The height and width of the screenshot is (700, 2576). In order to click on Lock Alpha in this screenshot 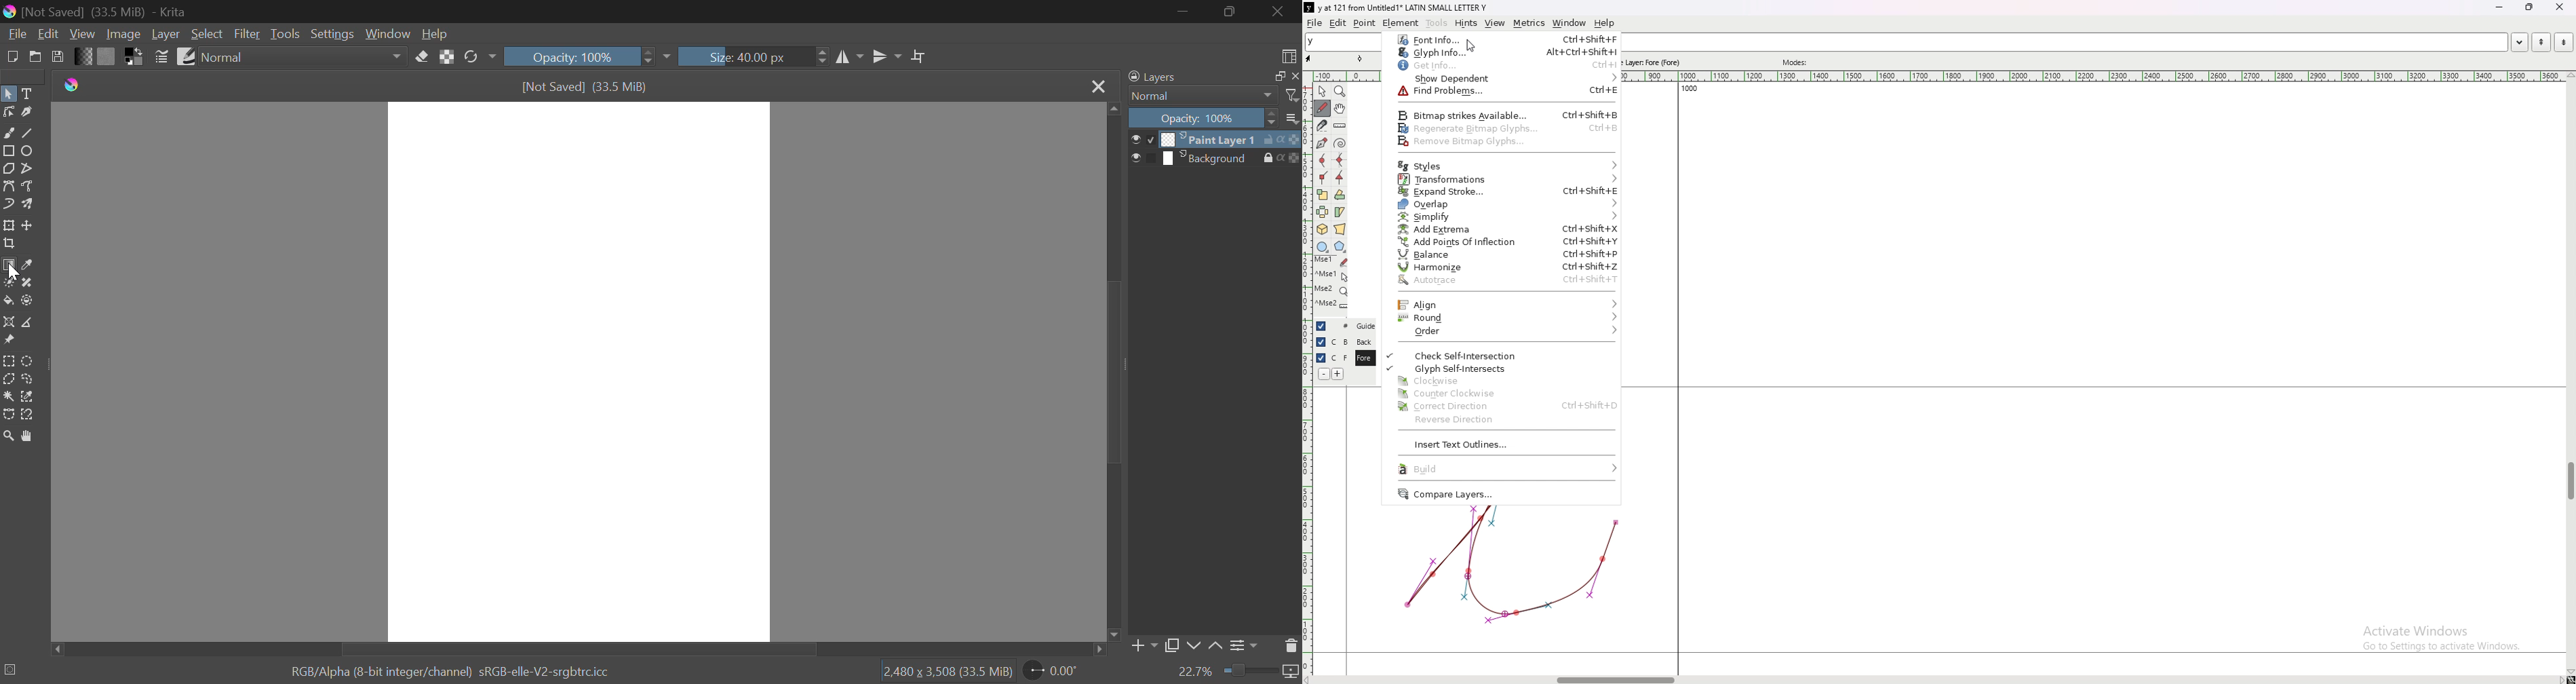, I will do `click(446, 57)`.